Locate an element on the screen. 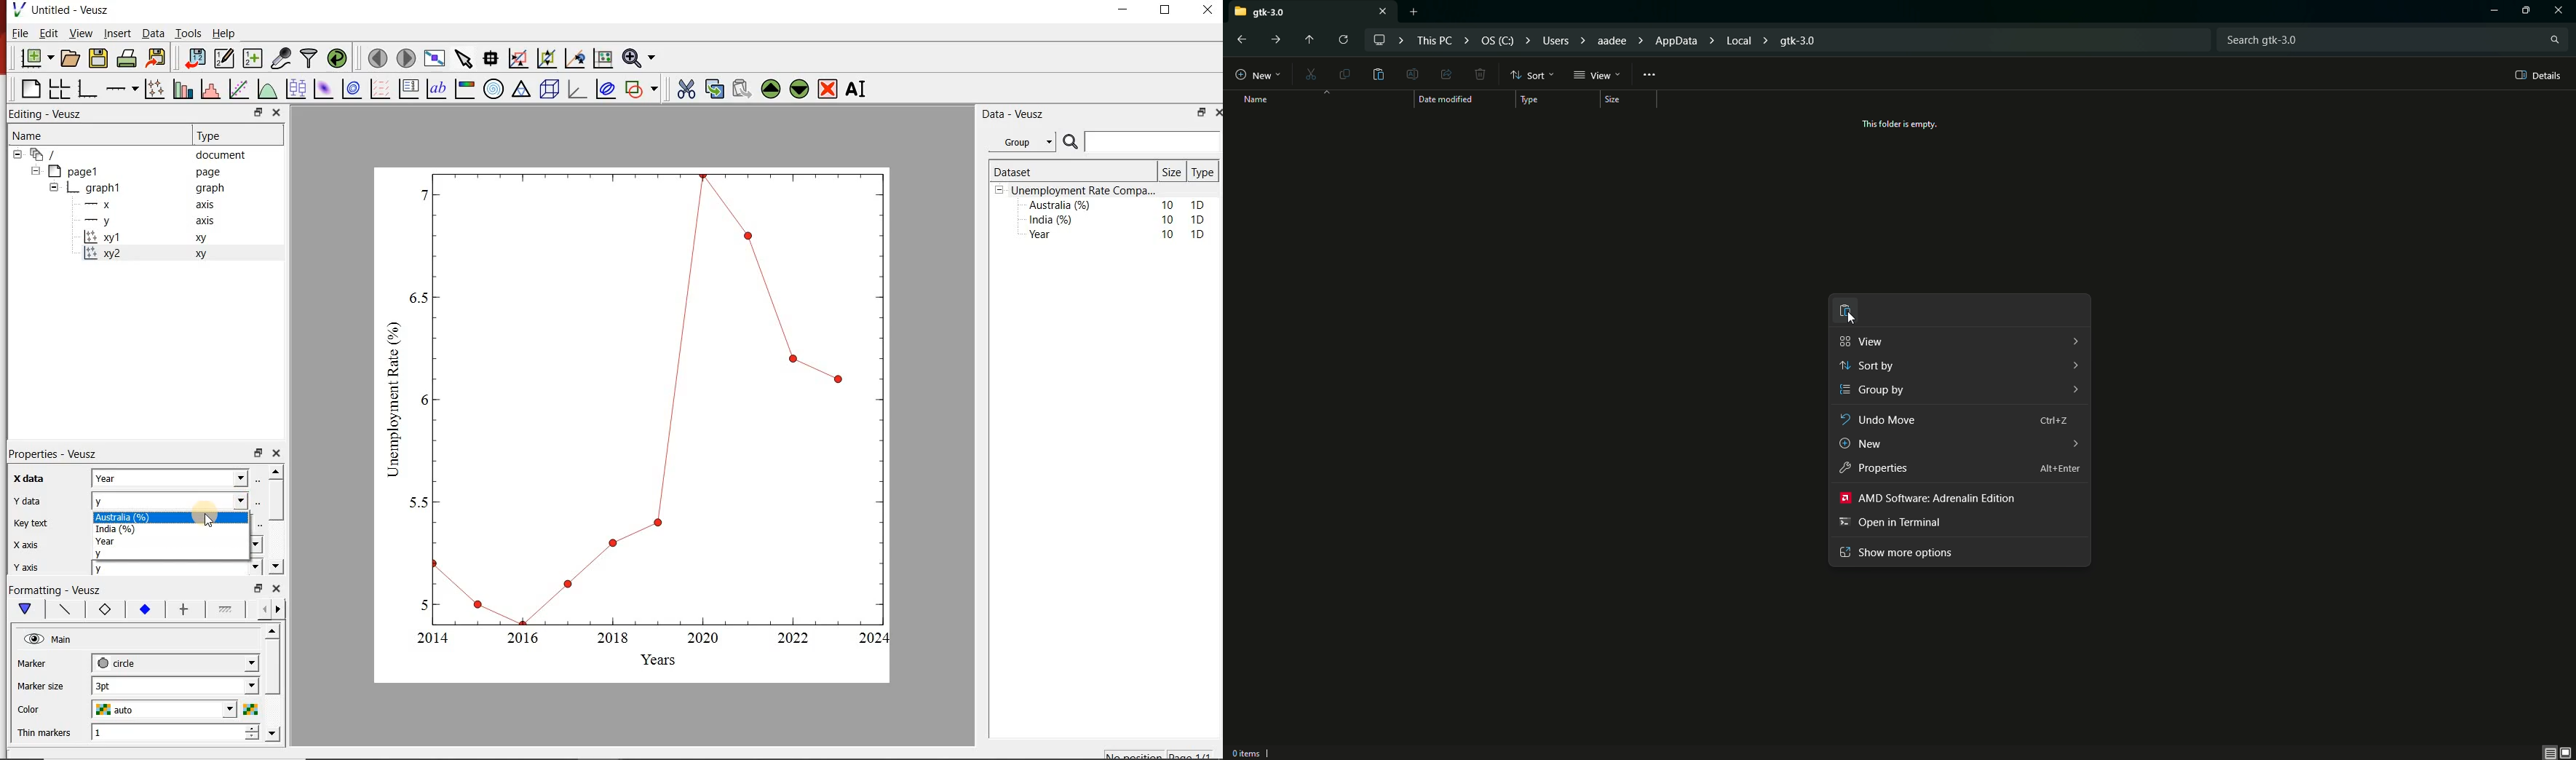 The width and height of the screenshot is (2576, 784). Search bar is located at coordinates (2392, 38).